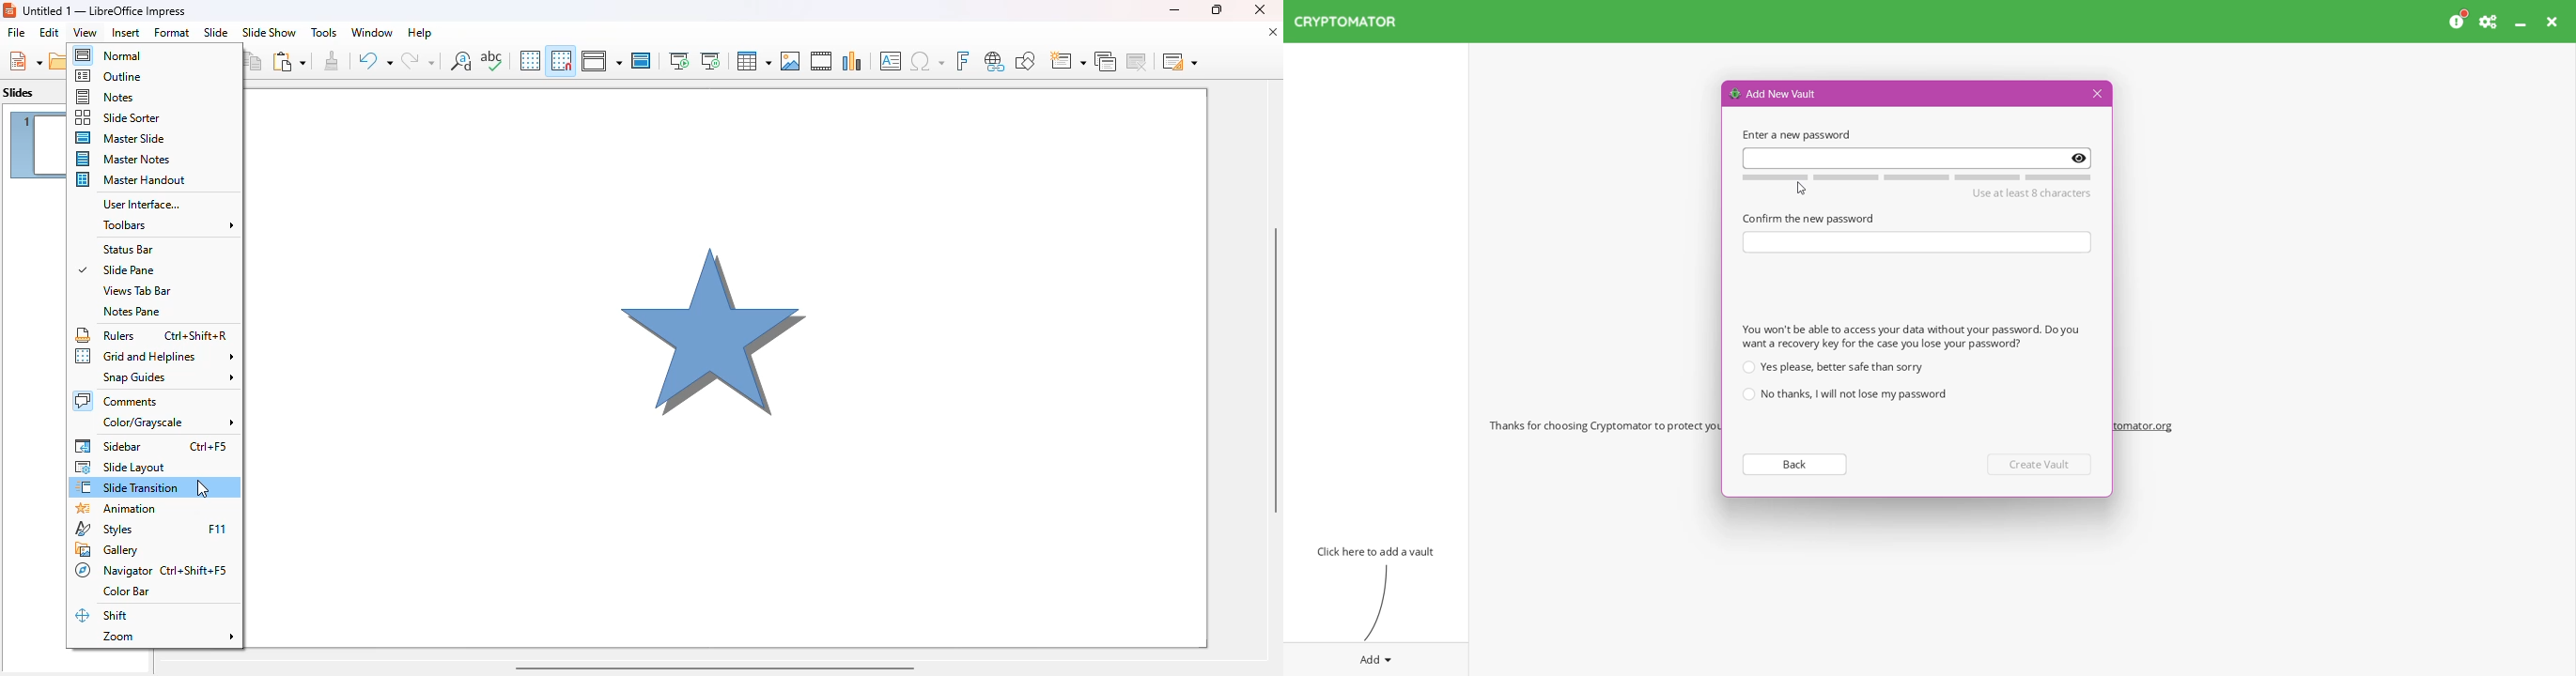 This screenshot has height=700, width=2576. What do you see at coordinates (1138, 61) in the screenshot?
I see `delete slide` at bounding box center [1138, 61].